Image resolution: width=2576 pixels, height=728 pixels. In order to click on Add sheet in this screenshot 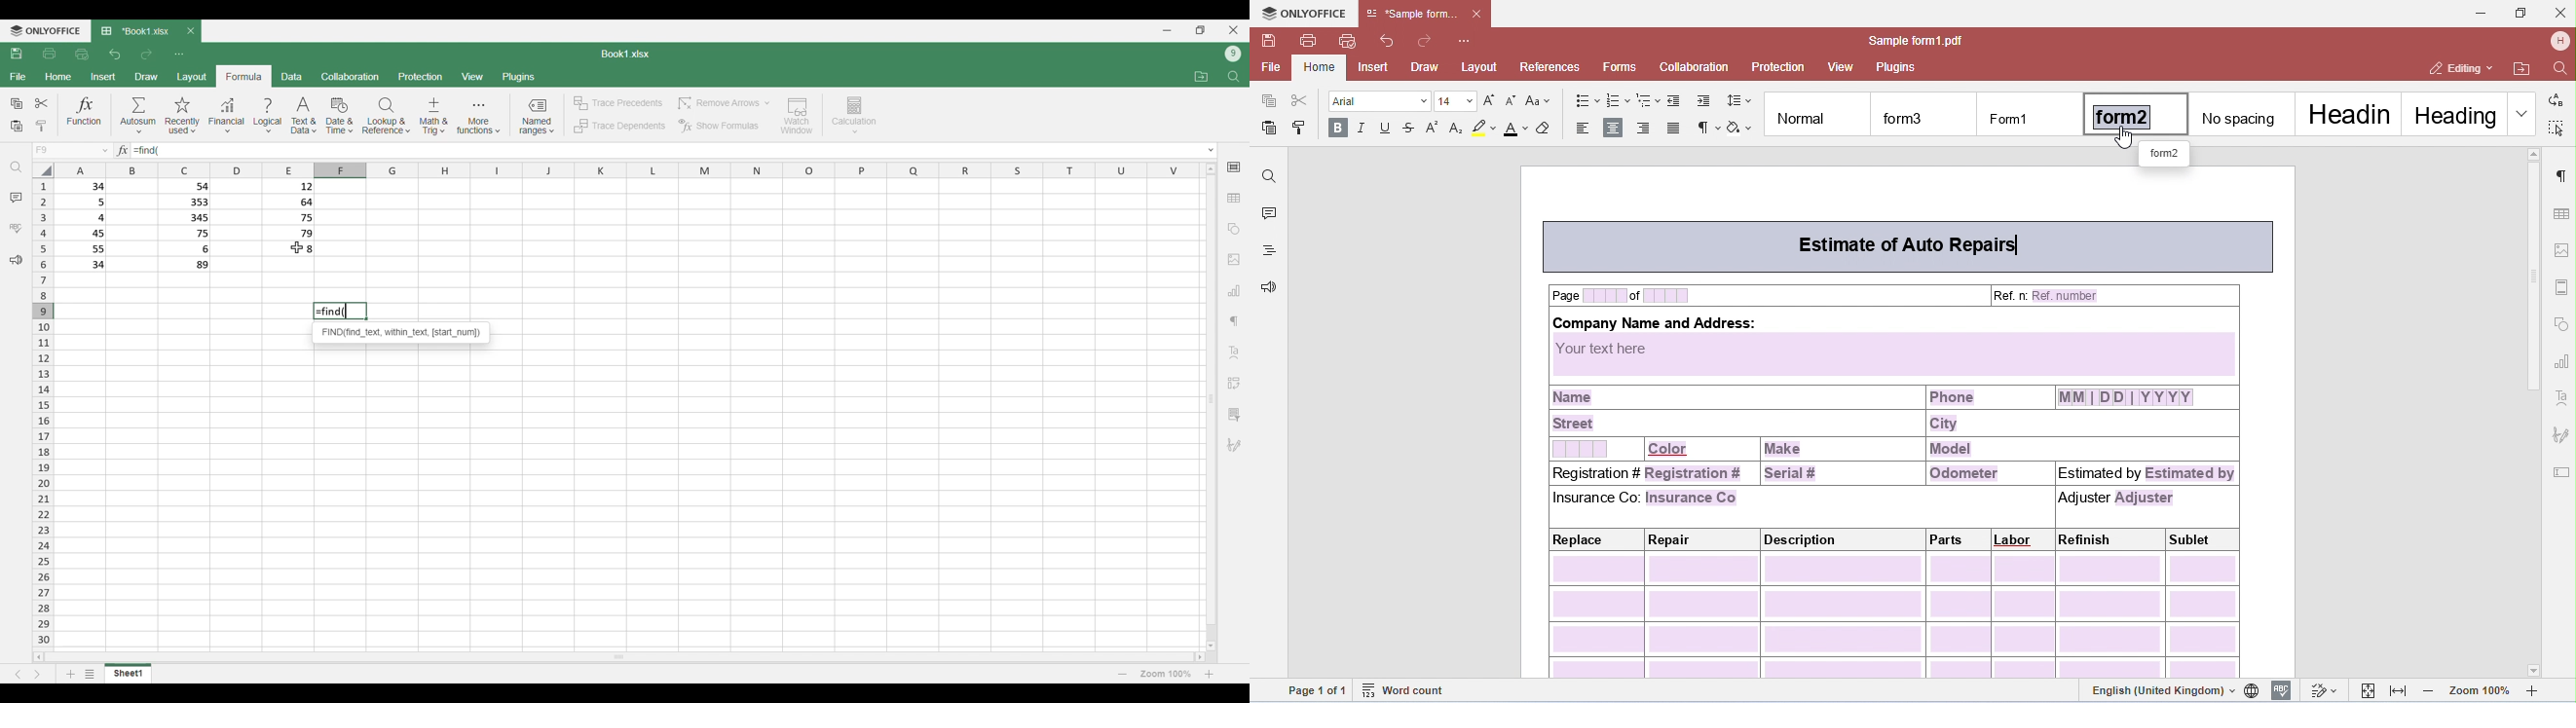, I will do `click(71, 674)`.